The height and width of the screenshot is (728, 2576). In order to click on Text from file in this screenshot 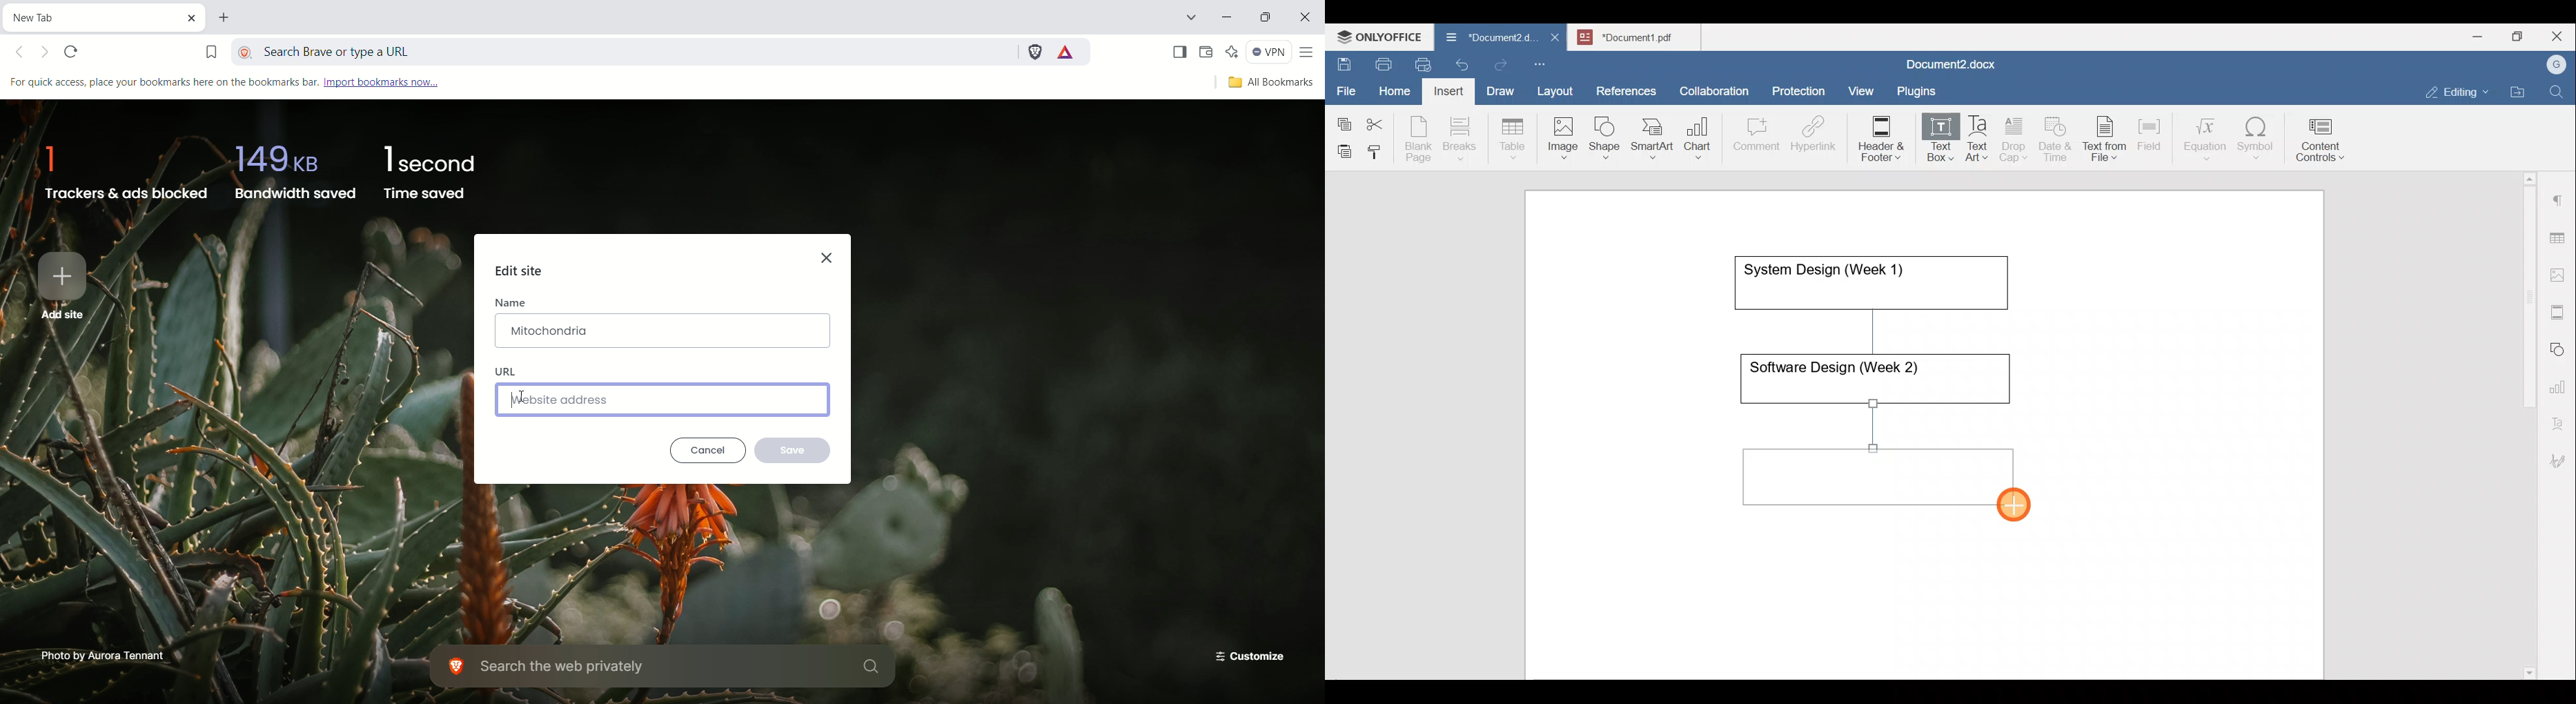, I will do `click(2107, 138)`.